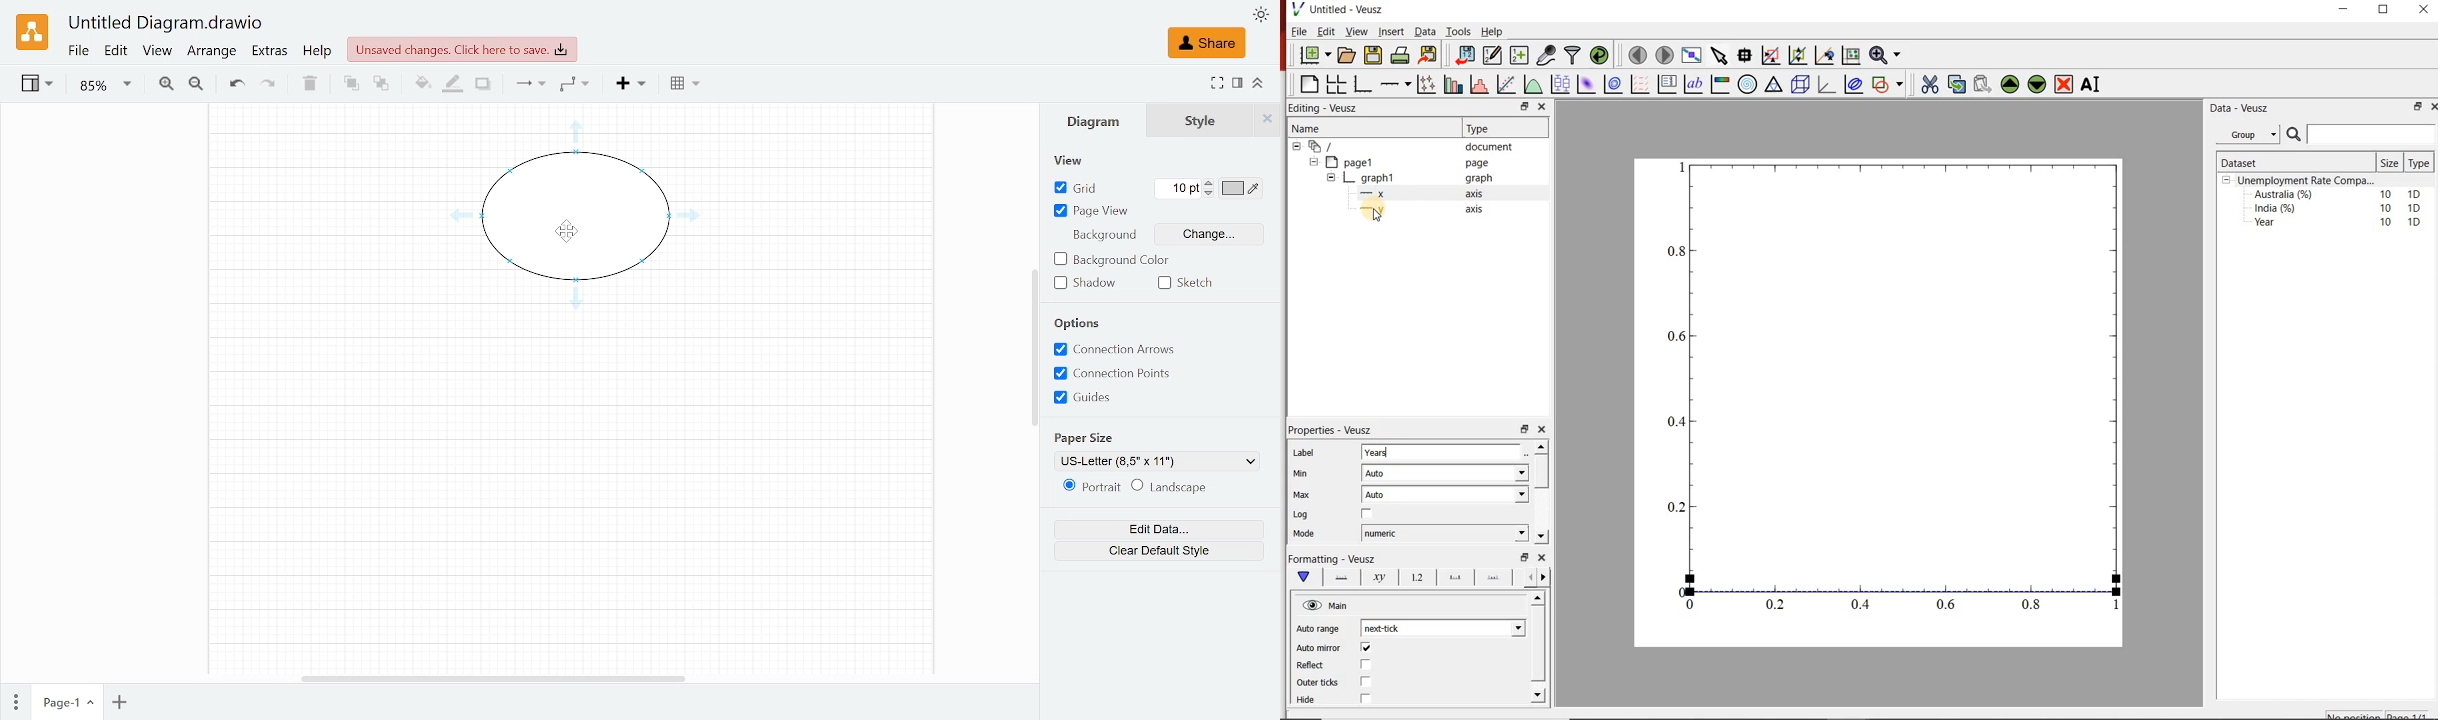 This screenshot has width=2464, height=728. Describe the element at coordinates (1111, 259) in the screenshot. I see `Background color` at that location.